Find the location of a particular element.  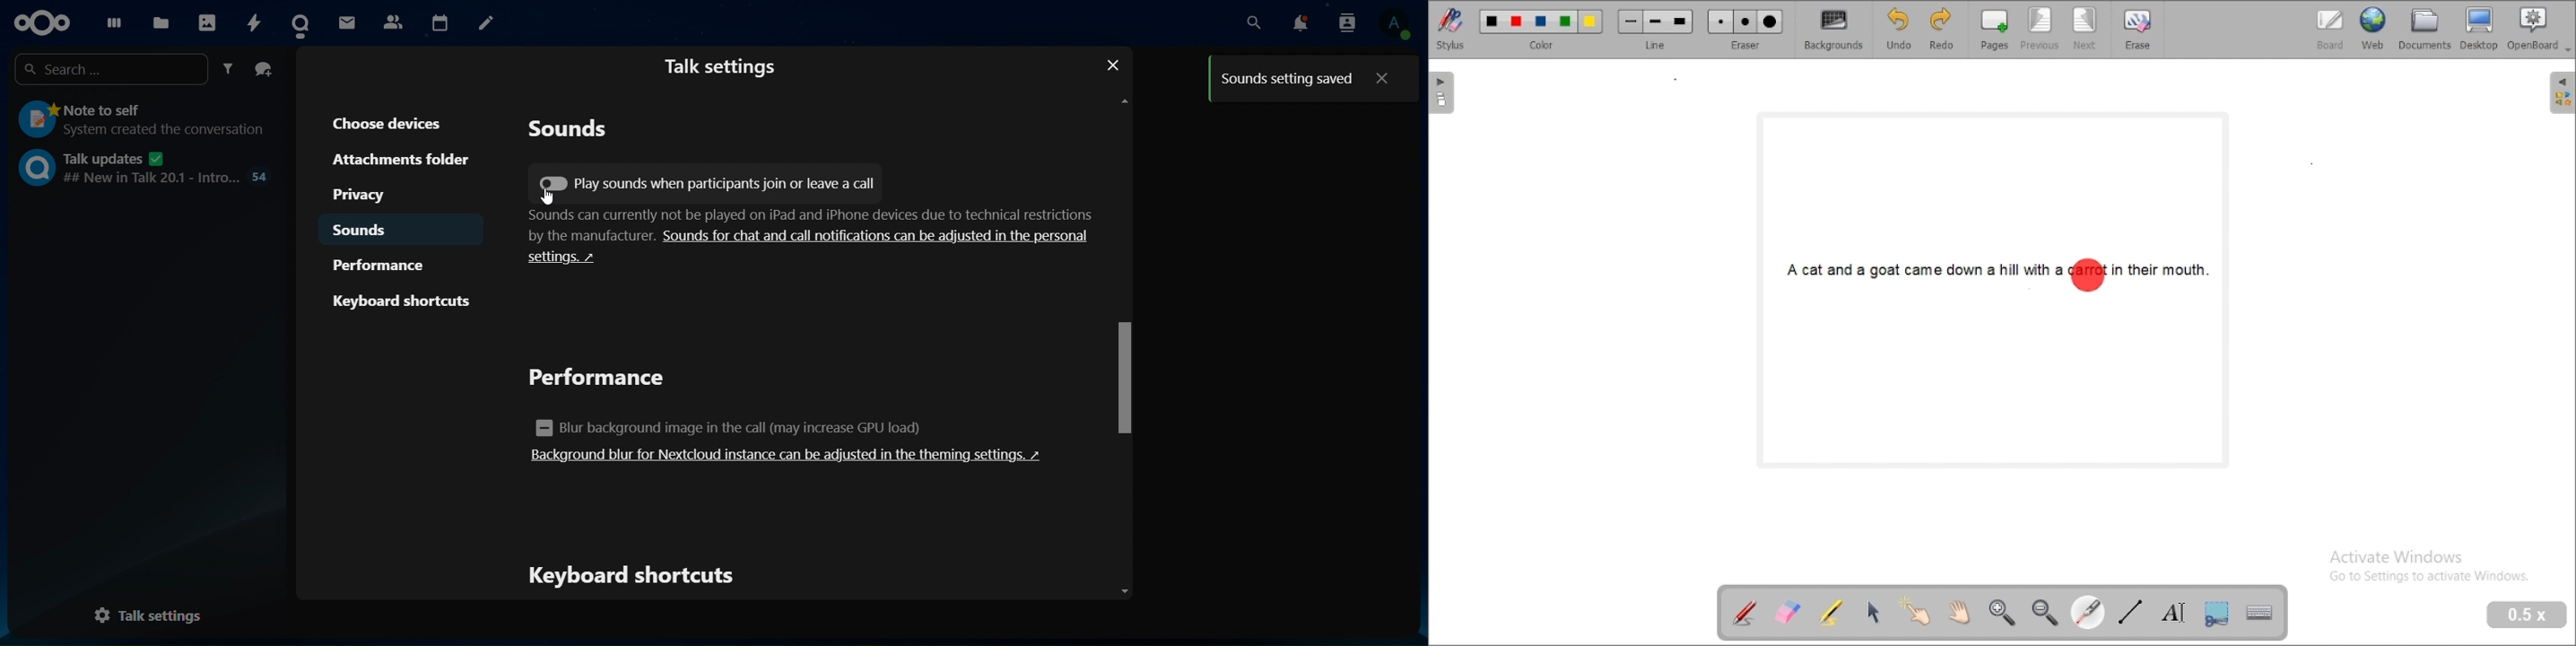

files is located at coordinates (161, 20).